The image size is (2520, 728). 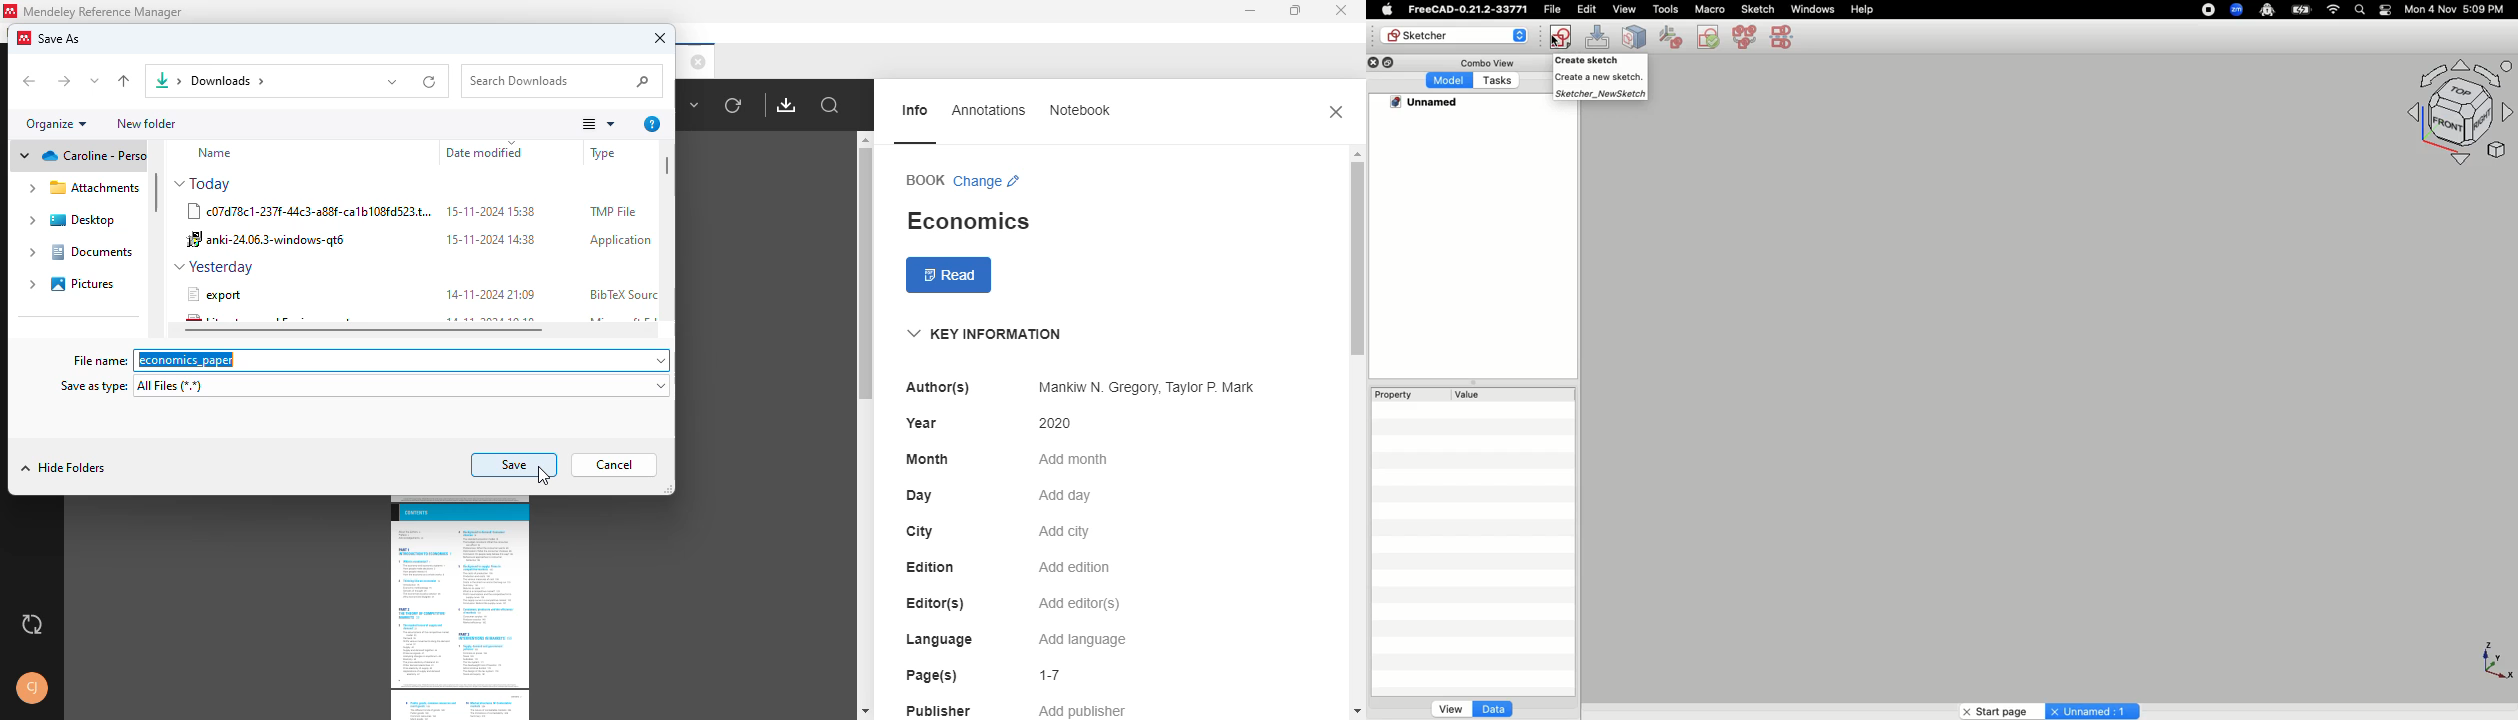 I want to click on close, so click(x=698, y=61).